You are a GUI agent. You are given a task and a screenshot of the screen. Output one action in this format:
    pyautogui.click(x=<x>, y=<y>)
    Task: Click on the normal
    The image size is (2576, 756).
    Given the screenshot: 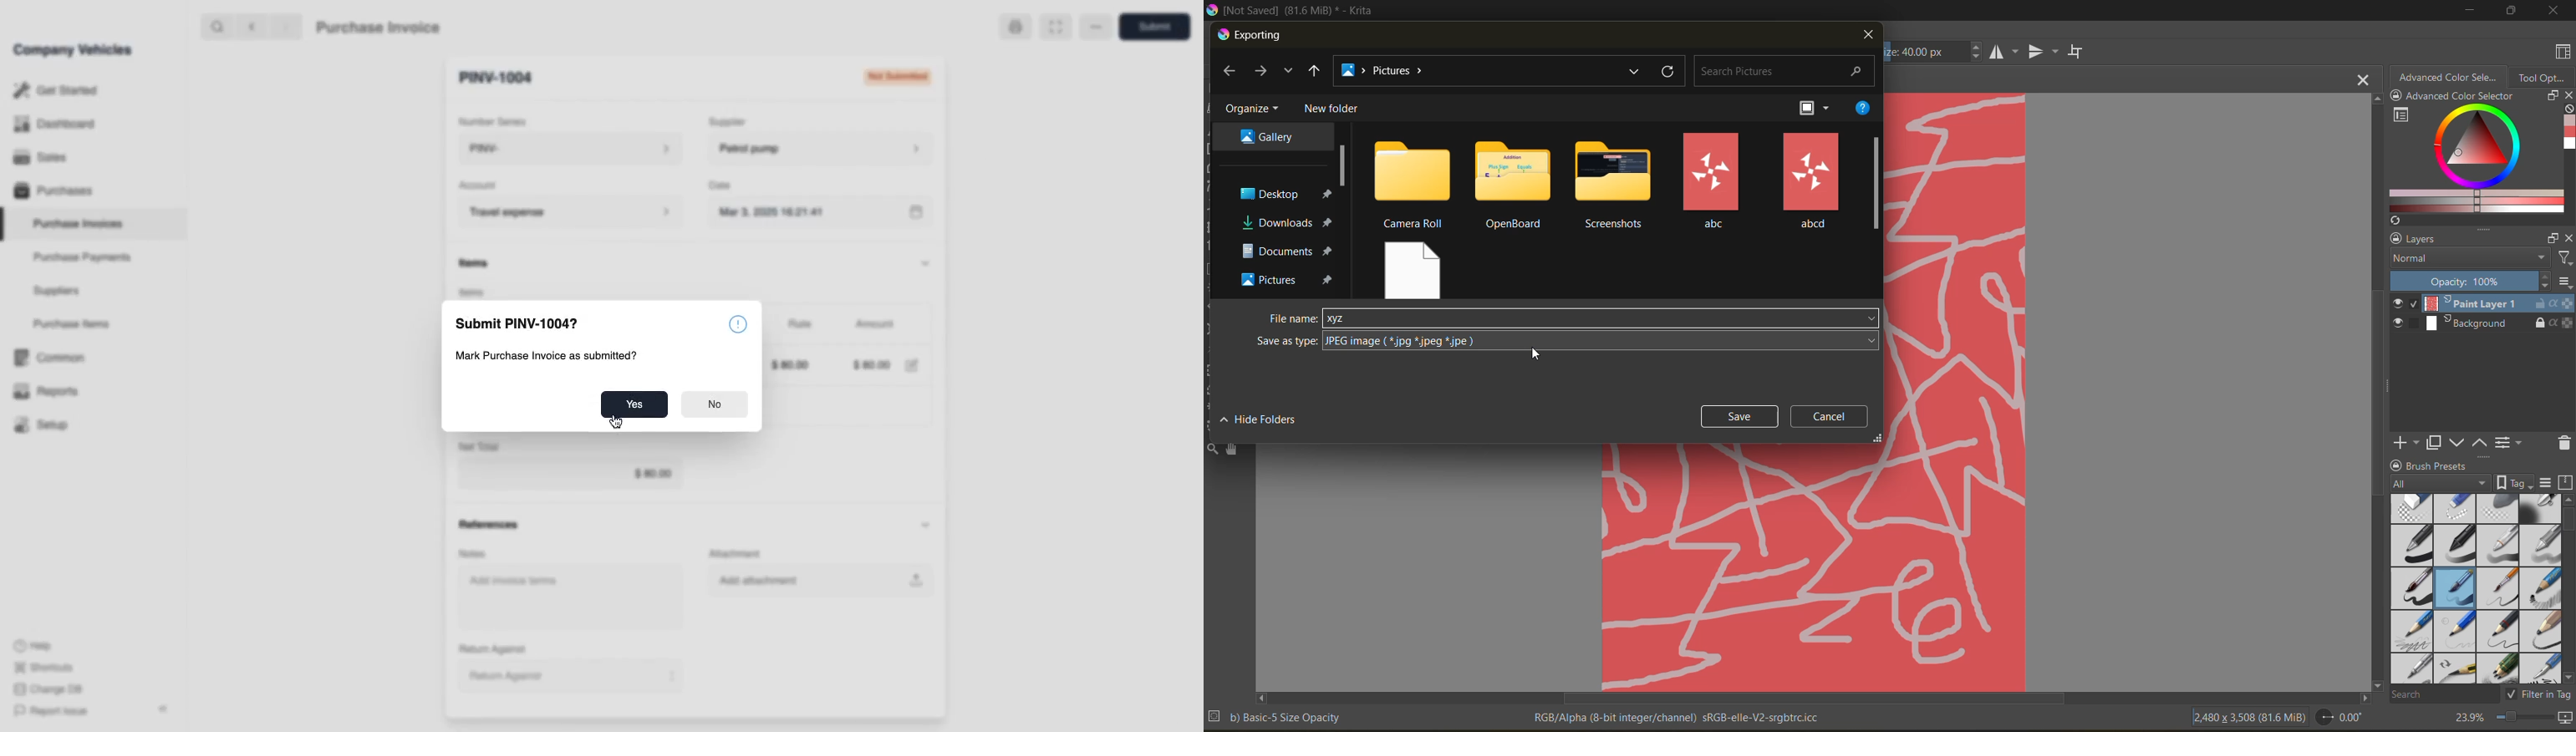 What is the action you would take?
    pyautogui.click(x=2467, y=259)
    